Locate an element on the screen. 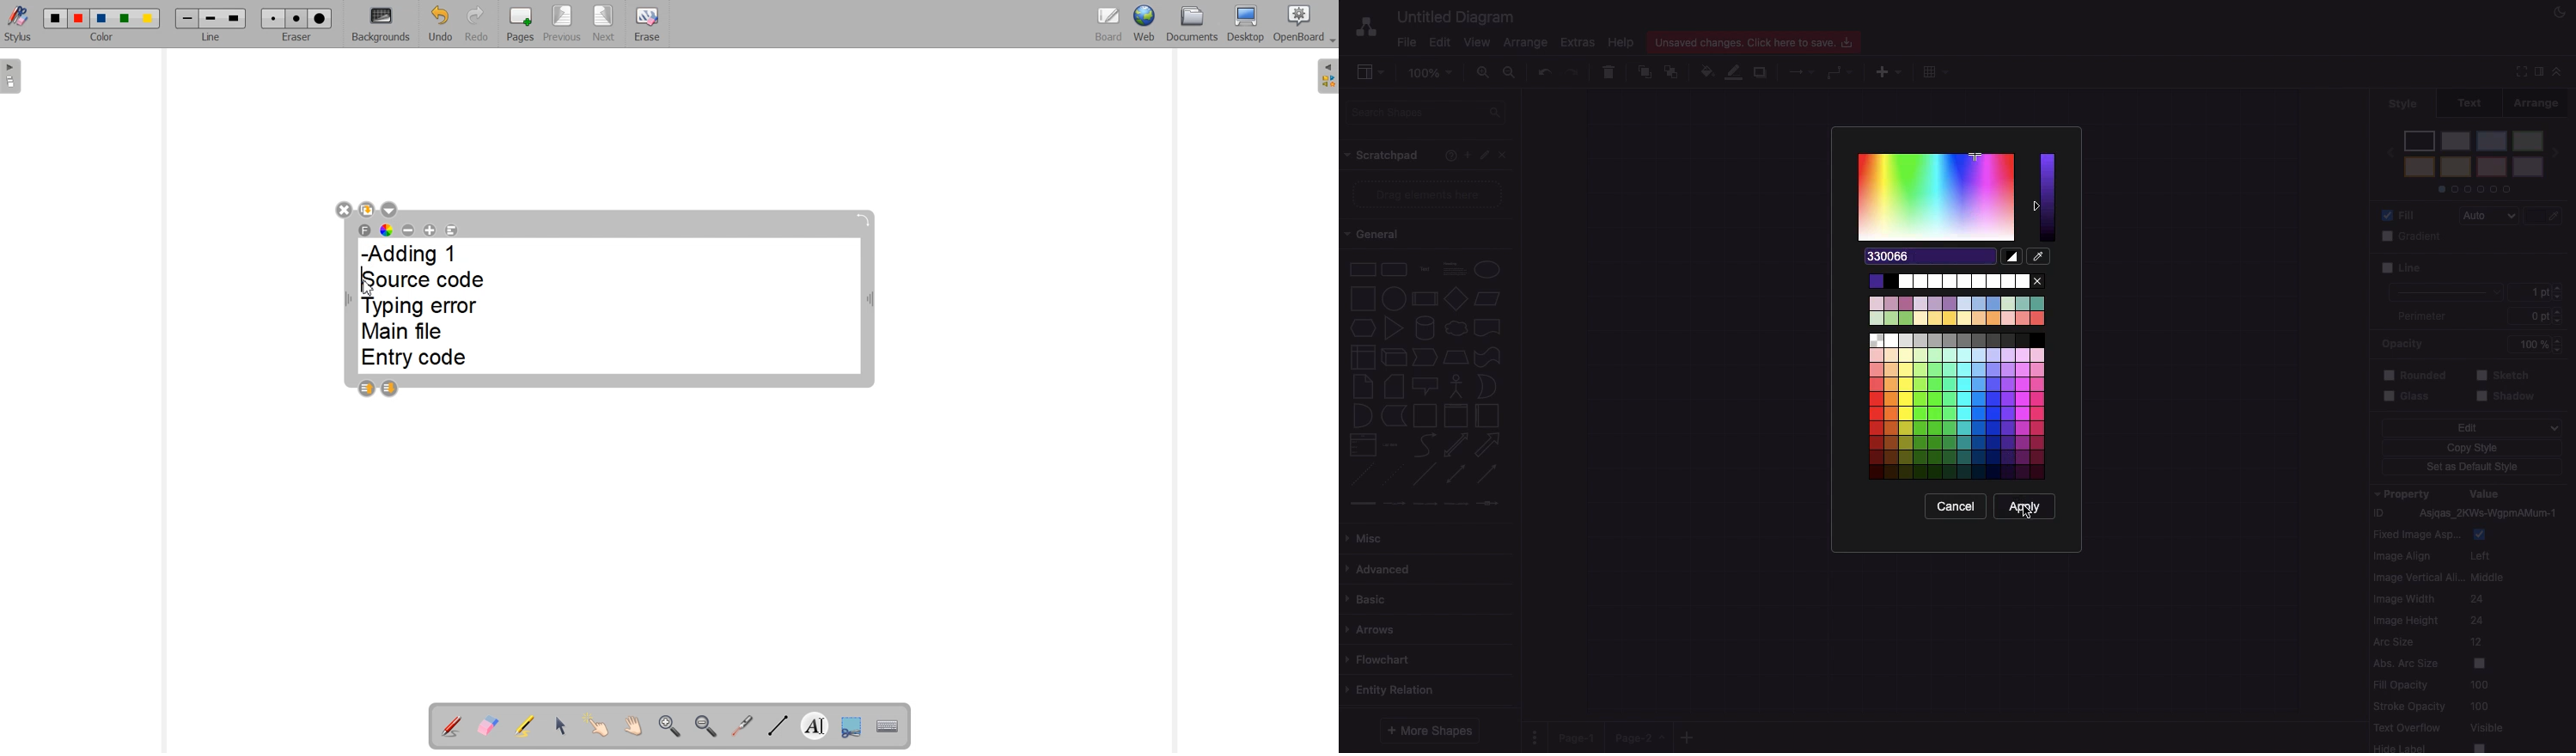 The height and width of the screenshot is (756, 2576). Zoom in is located at coordinates (1486, 76).